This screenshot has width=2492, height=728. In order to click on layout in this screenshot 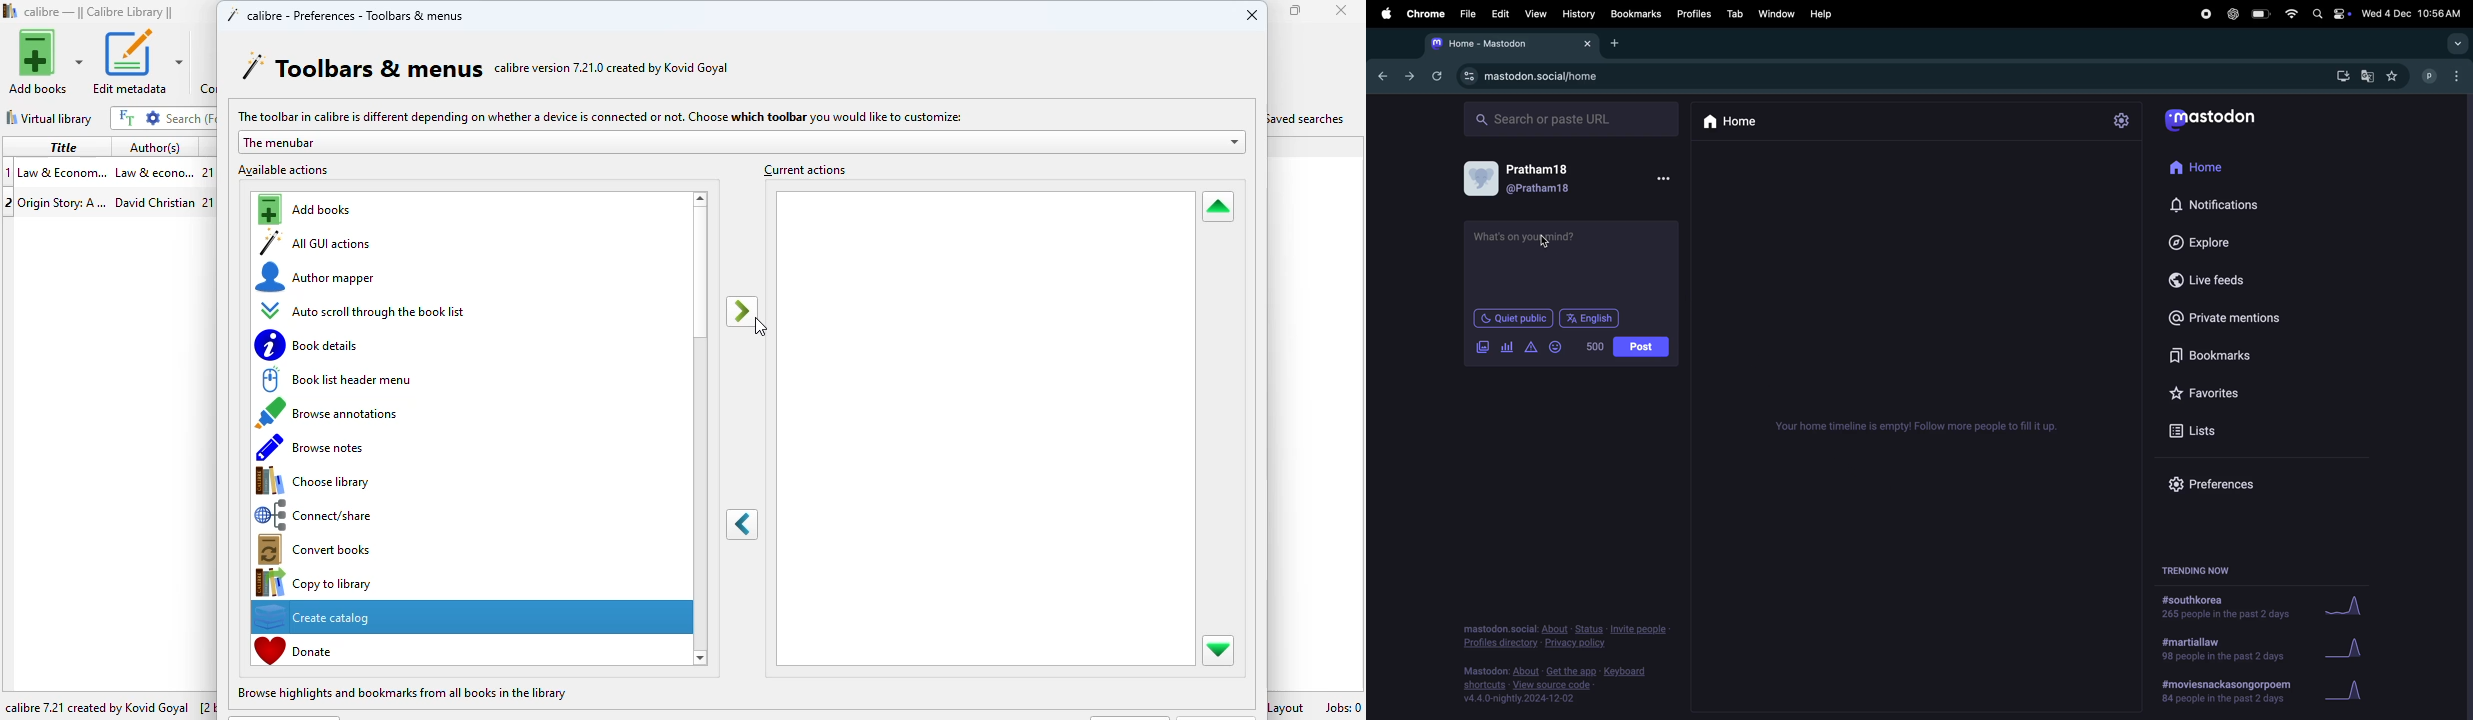, I will do `click(1289, 706)`.